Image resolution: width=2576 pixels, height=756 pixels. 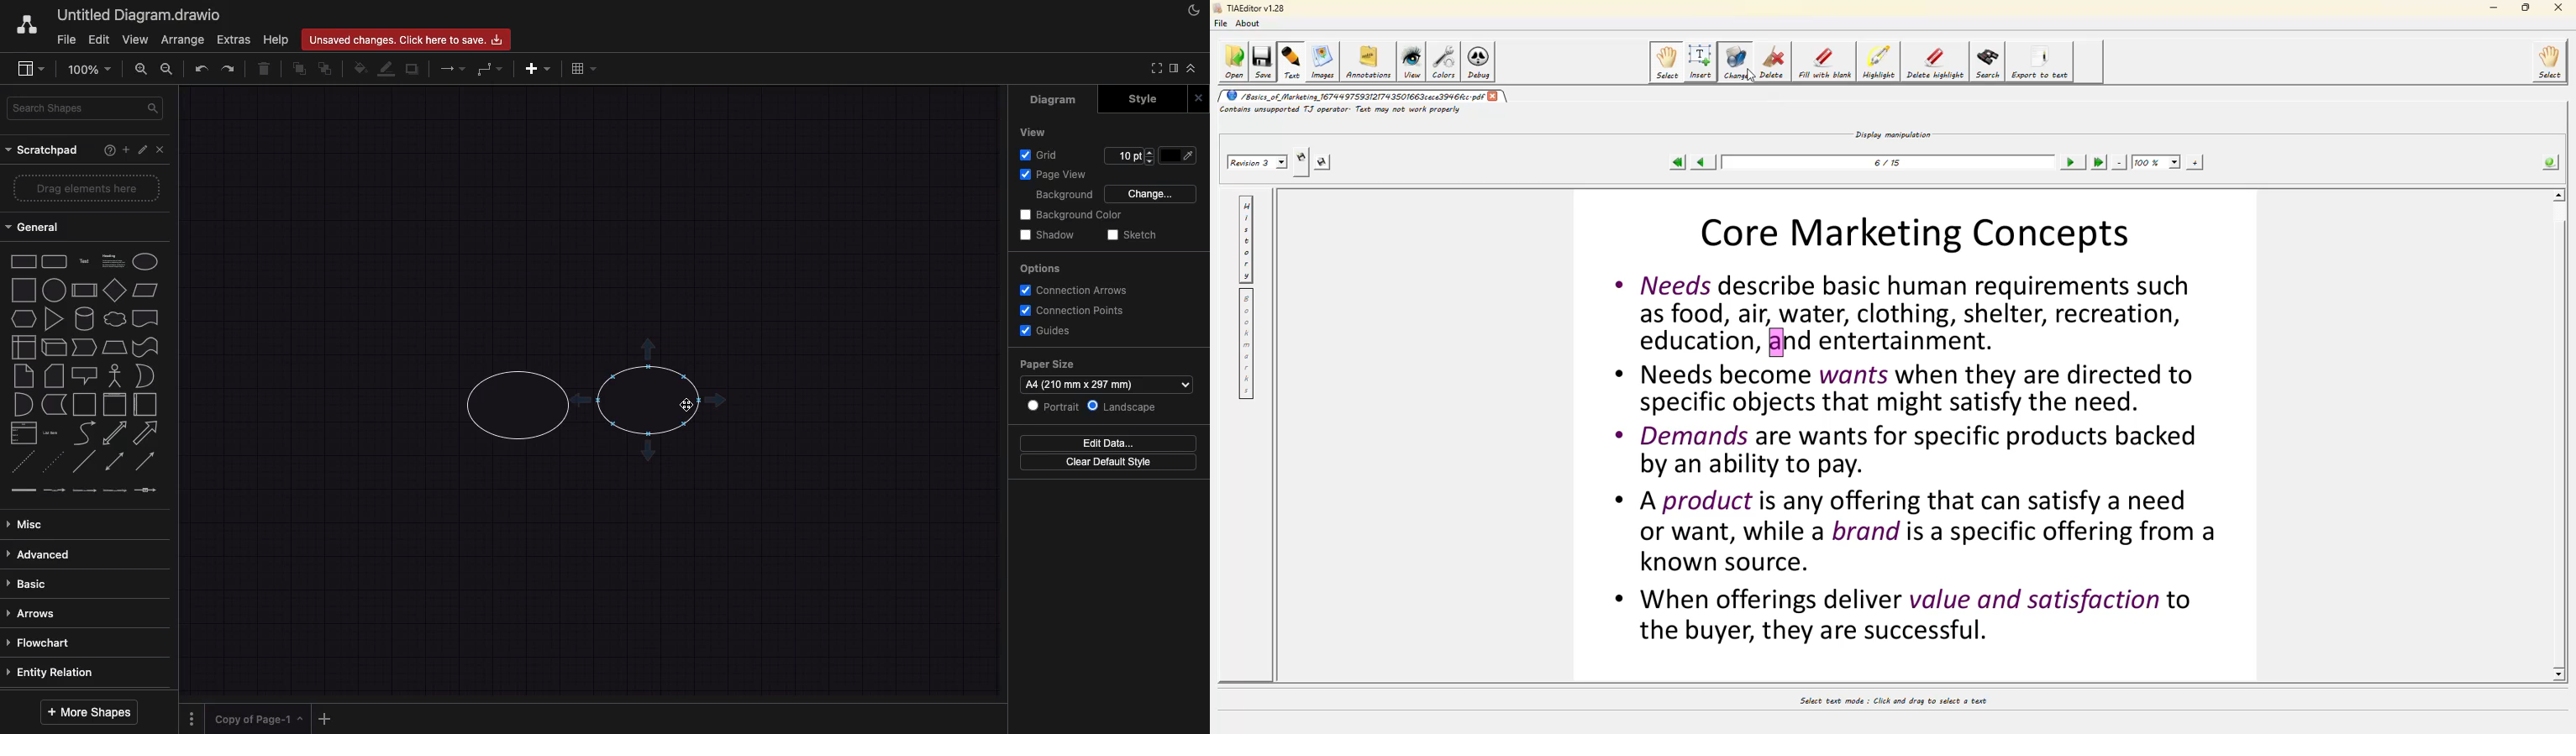 What do you see at coordinates (86, 260) in the screenshot?
I see `text` at bounding box center [86, 260].